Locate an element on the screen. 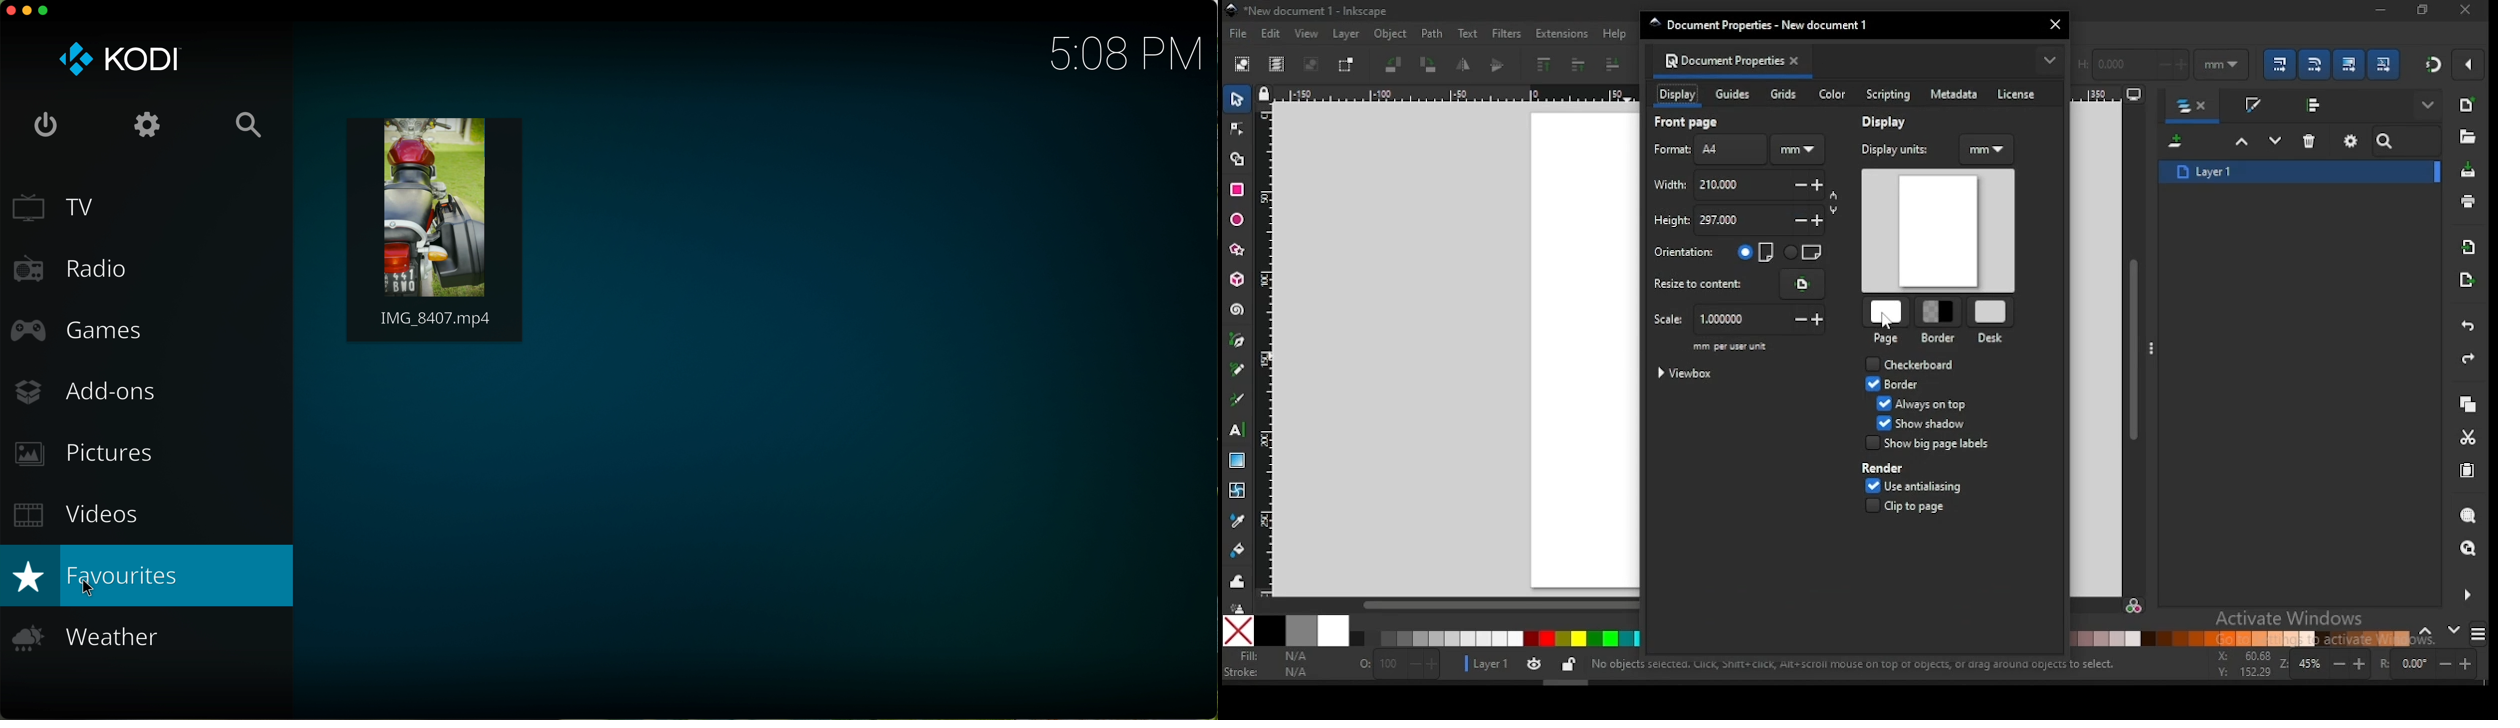  search is located at coordinates (250, 124).